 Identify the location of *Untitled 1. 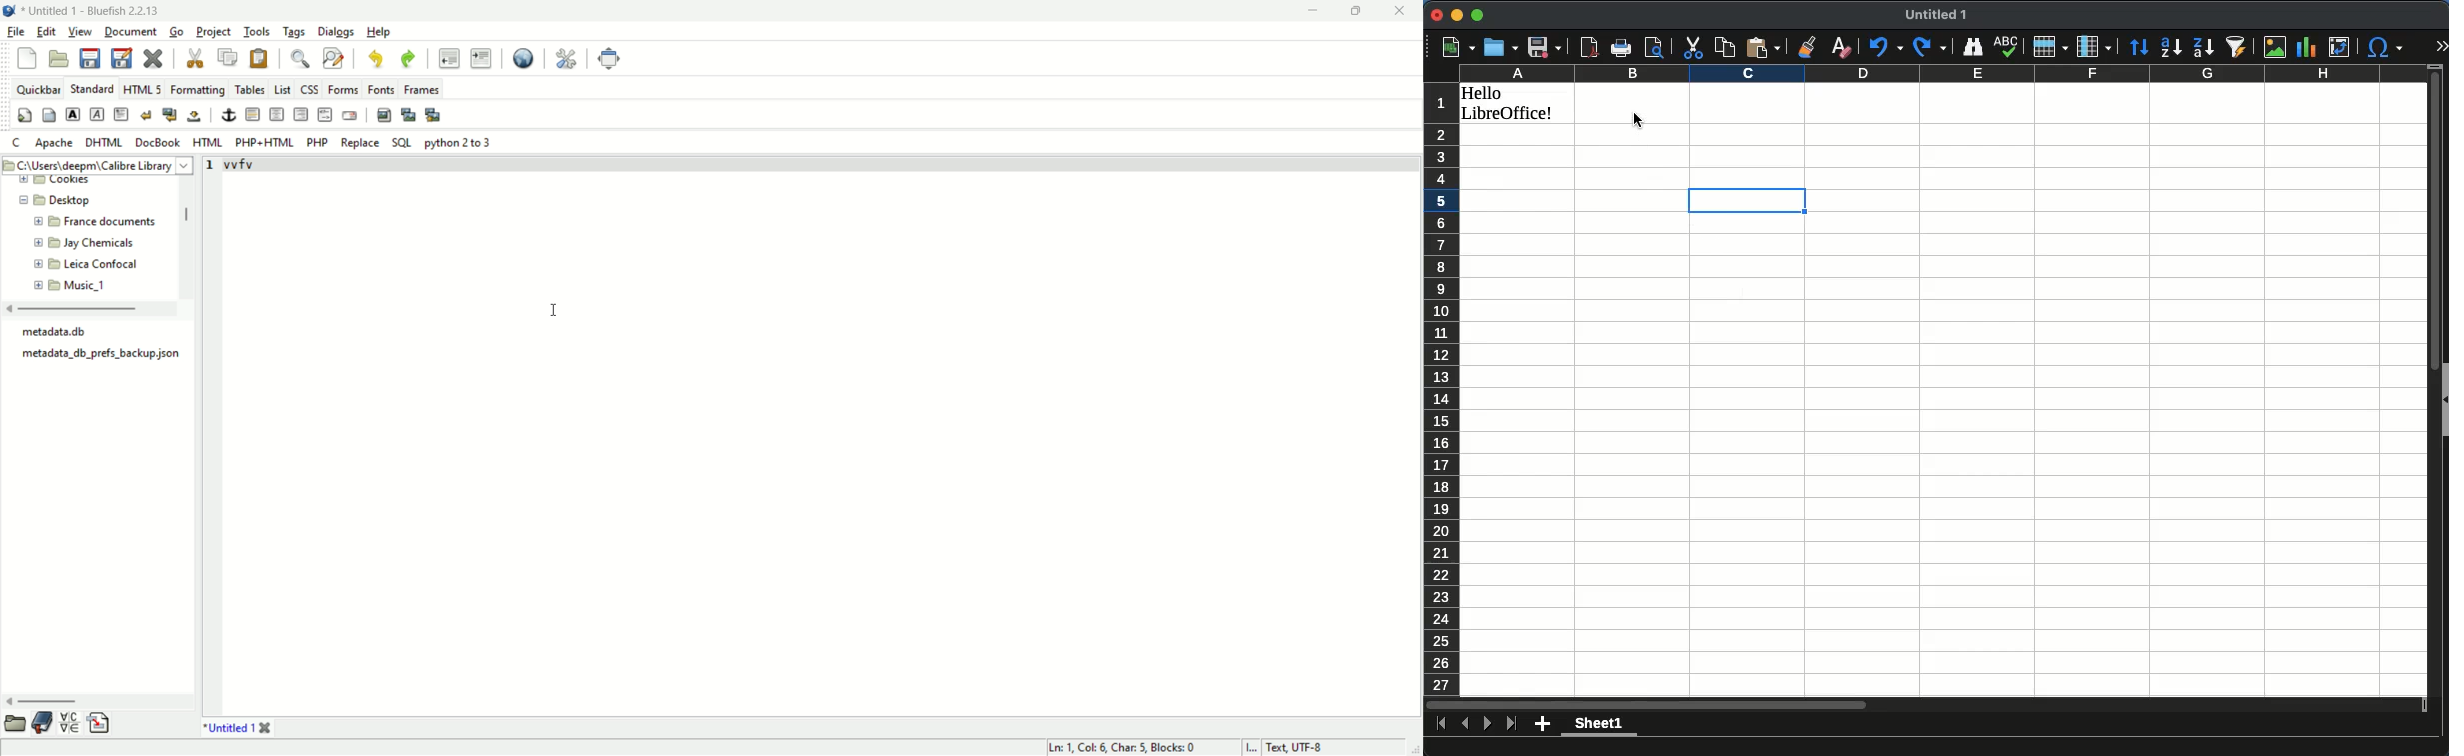
(237, 728).